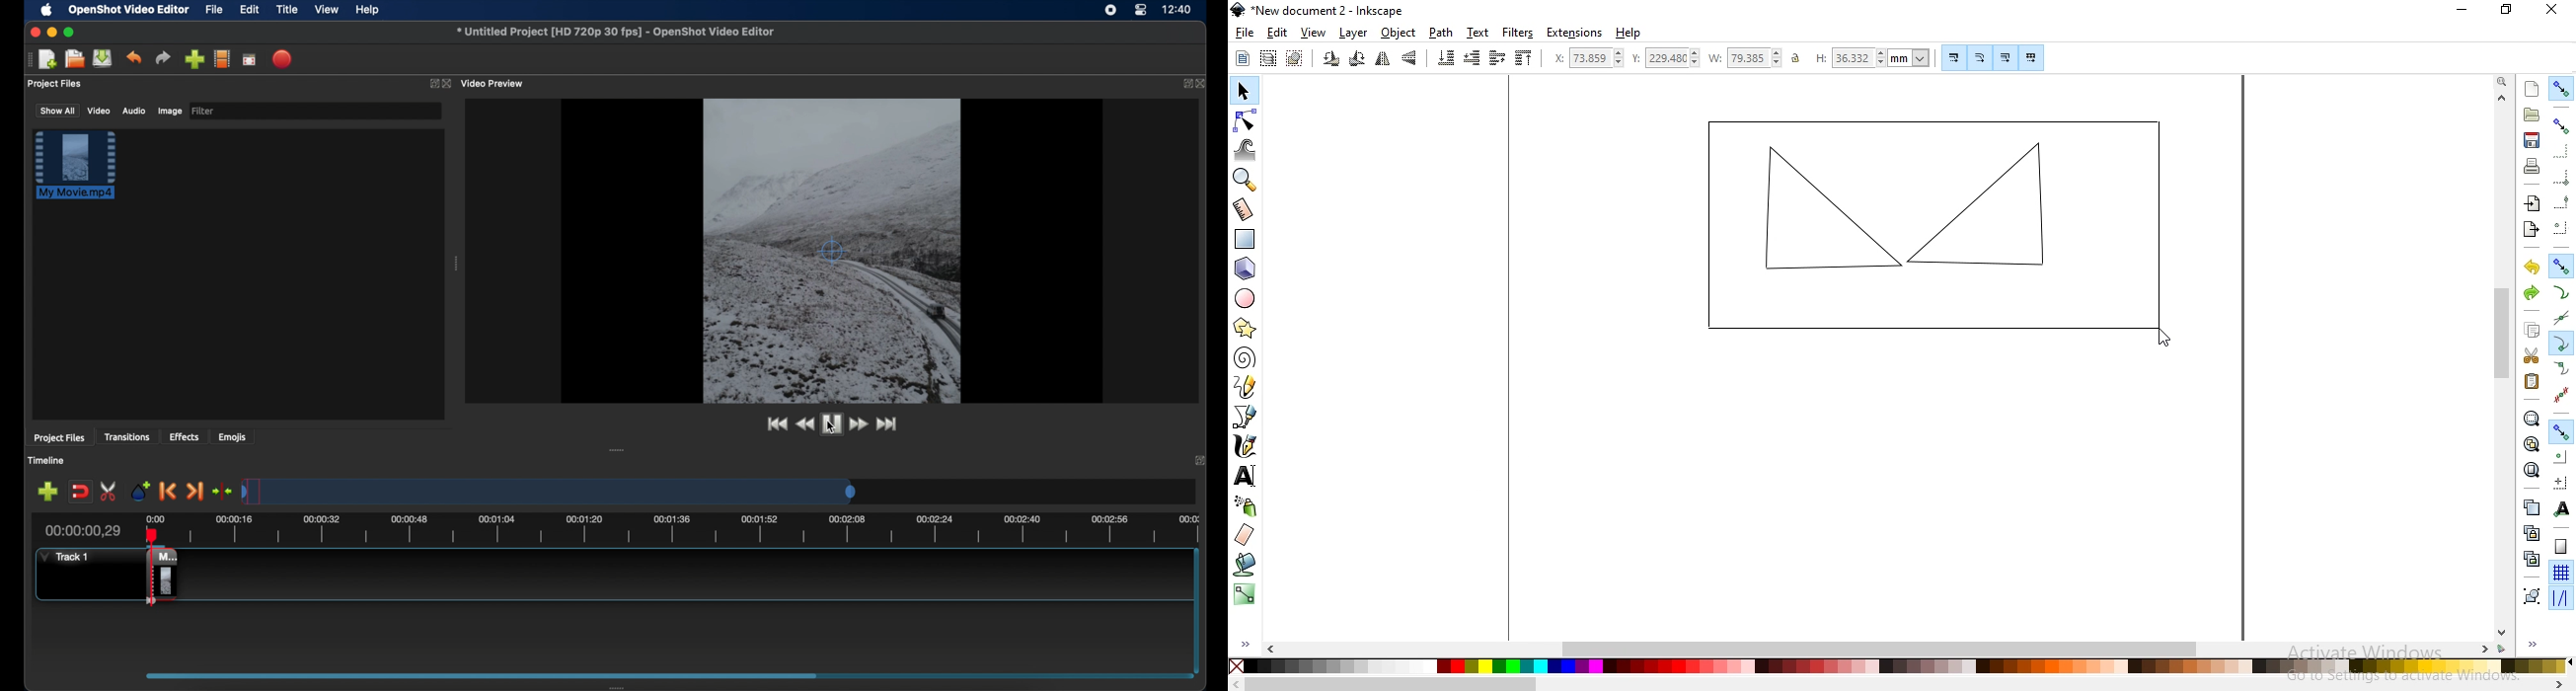 The height and width of the screenshot is (700, 2576). I want to click on fast forward, so click(859, 424).